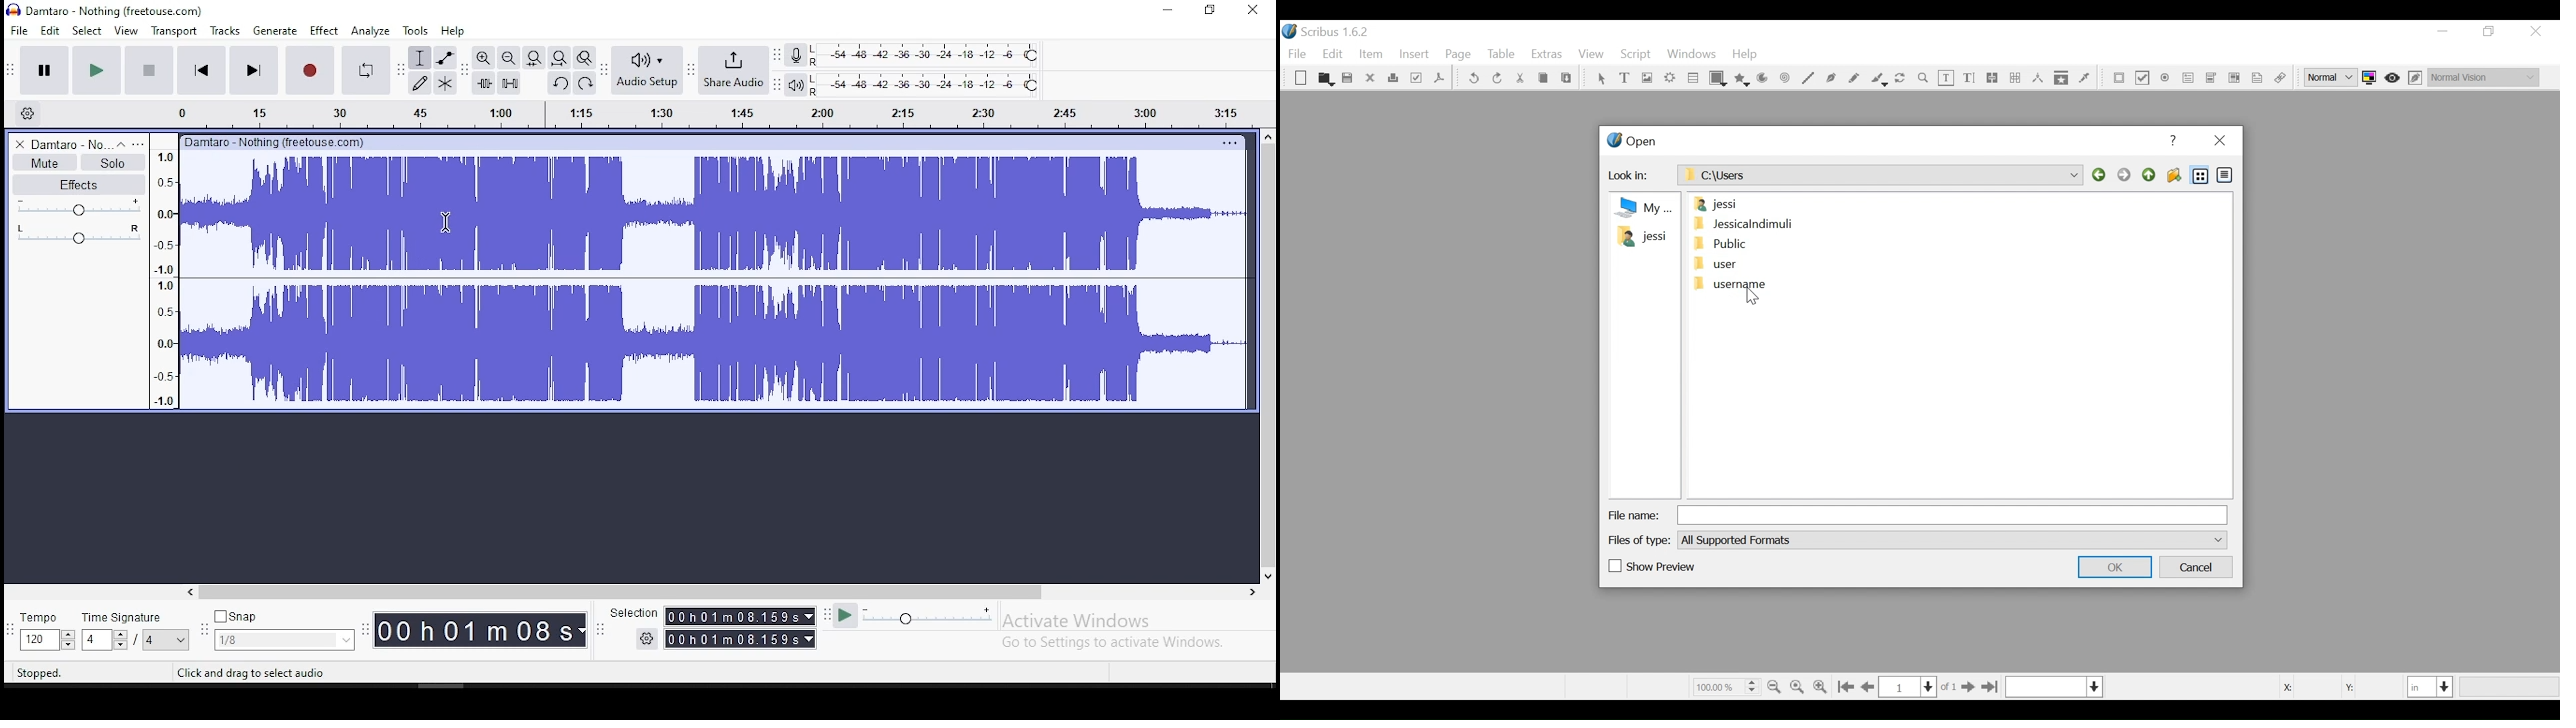 The image size is (2576, 728). What do you see at coordinates (1210, 12) in the screenshot?
I see `Maximize` at bounding box center [1210, 12].